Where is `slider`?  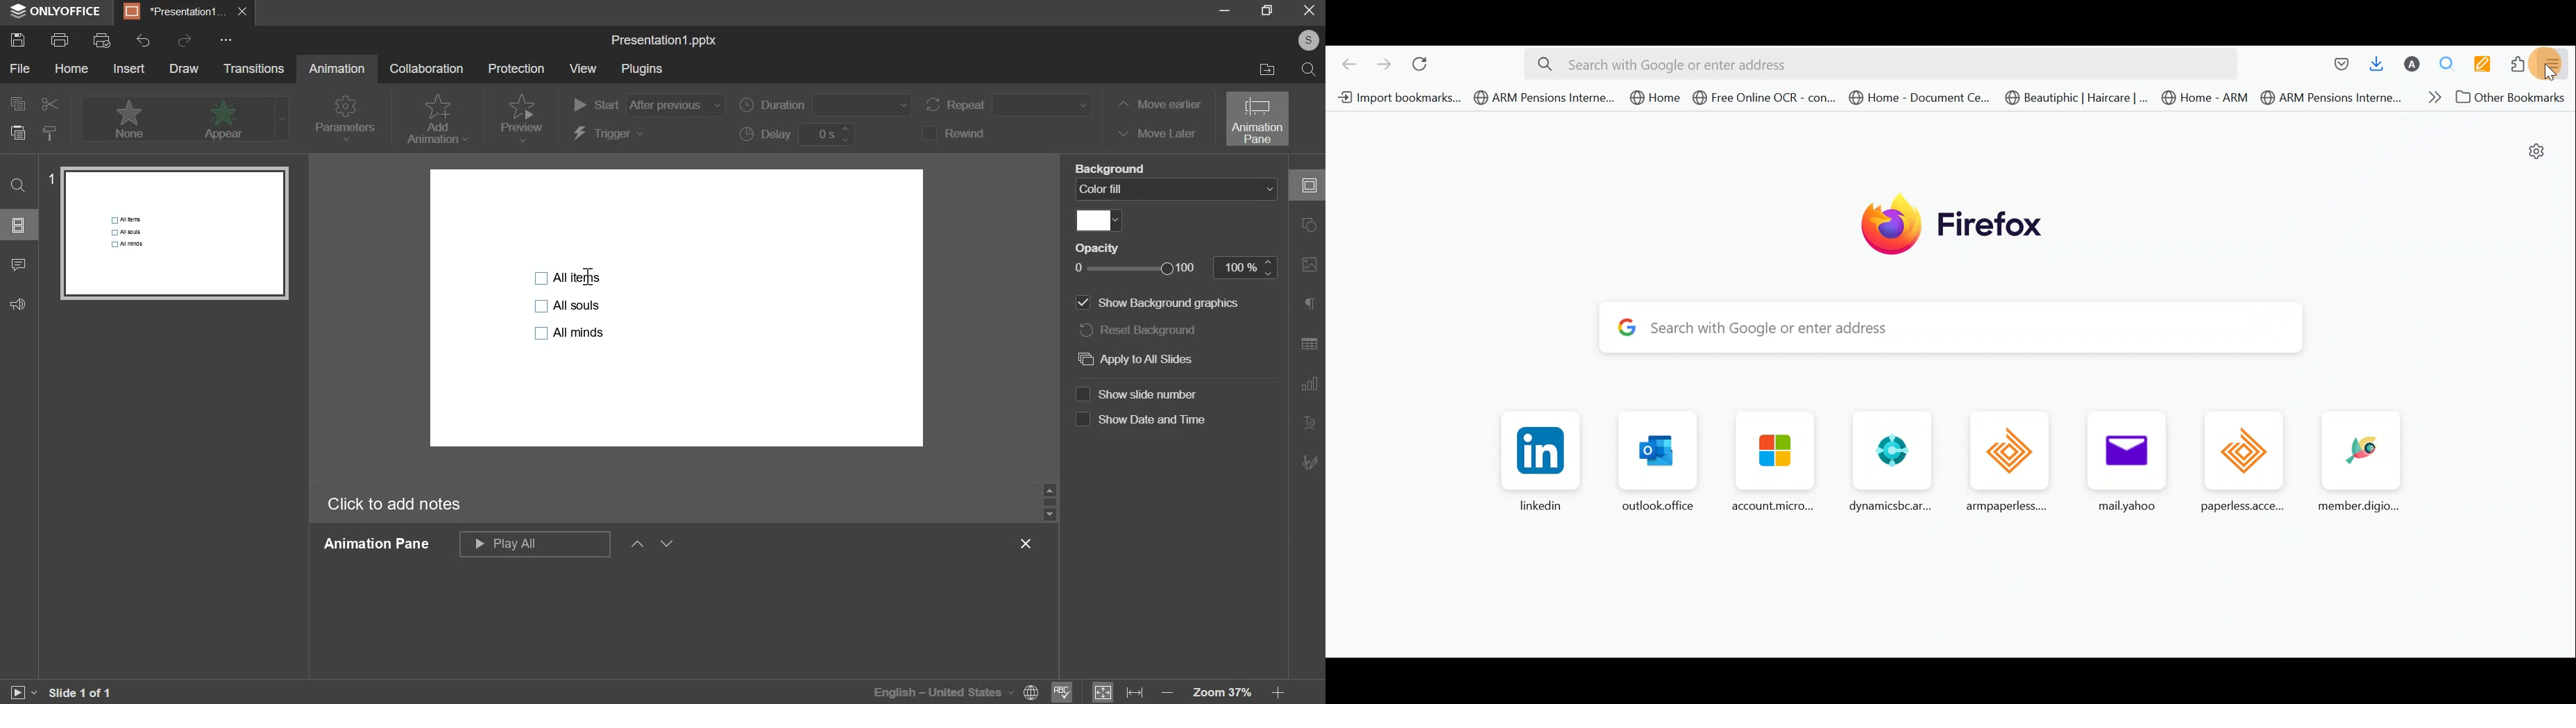 slider is located at coordinates (1049, 501).